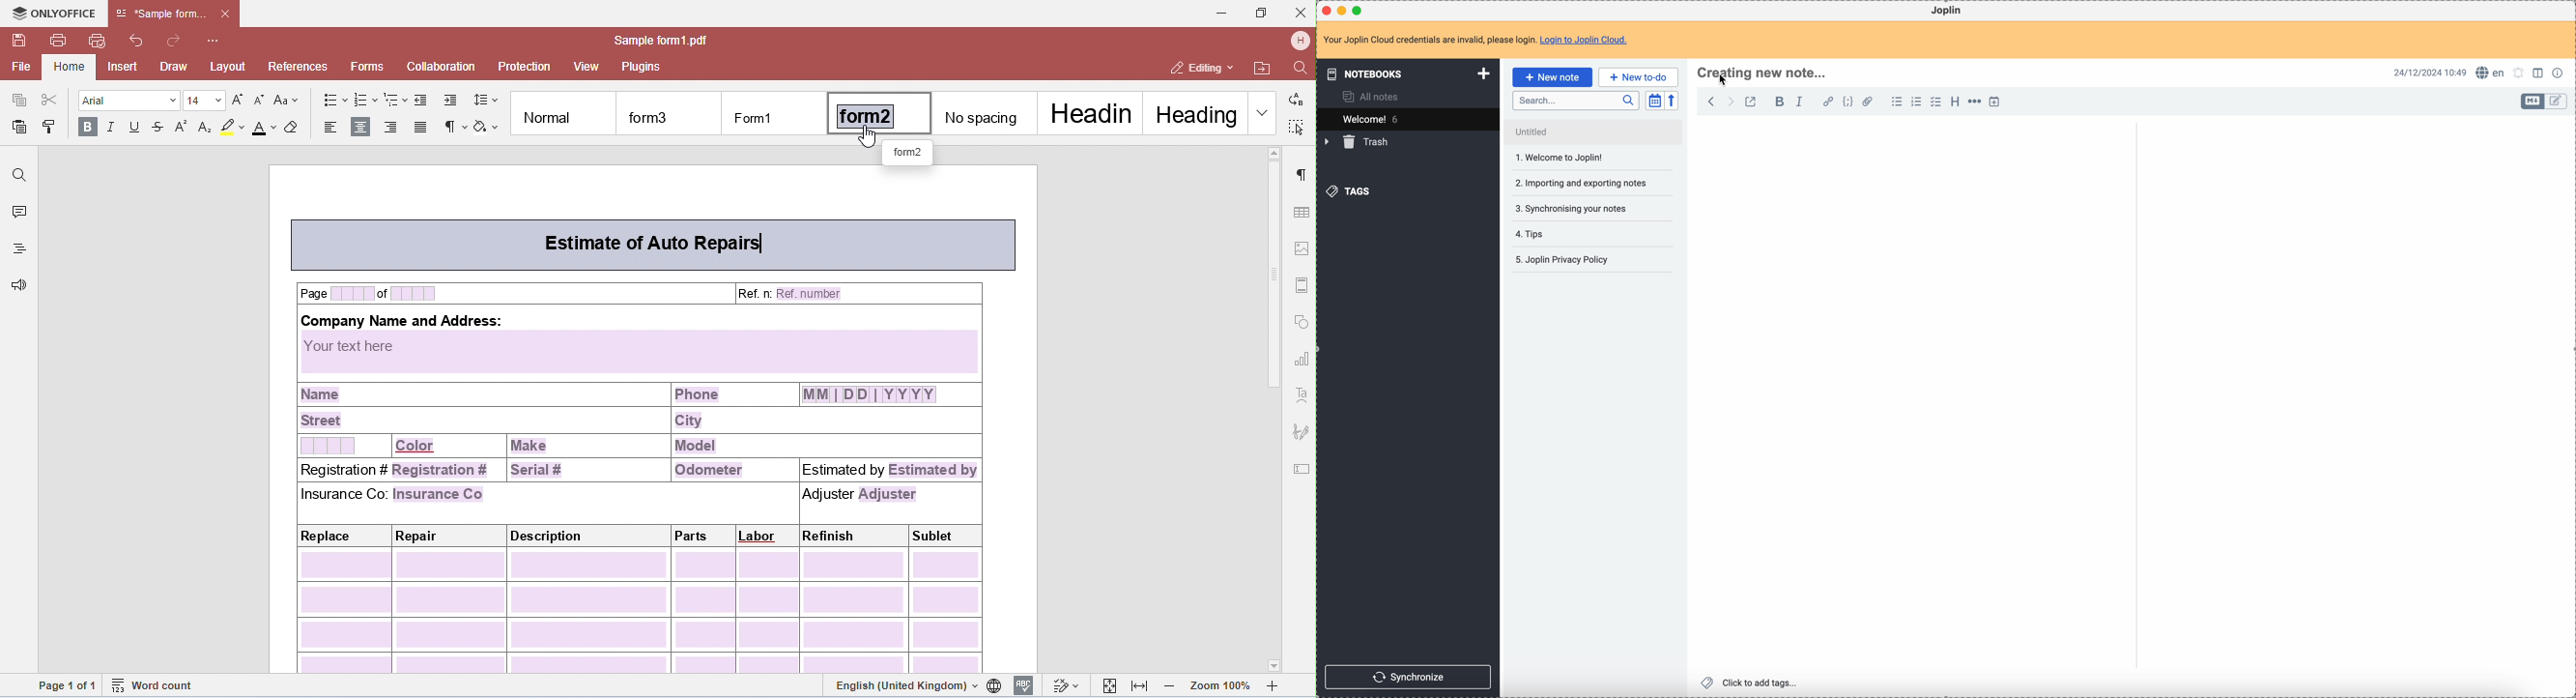 The height and width of the screenshot is (700, 2576). Describe the element at coordinates (1750, 101) in the screenshot. I see `toggle external editing` at that location.